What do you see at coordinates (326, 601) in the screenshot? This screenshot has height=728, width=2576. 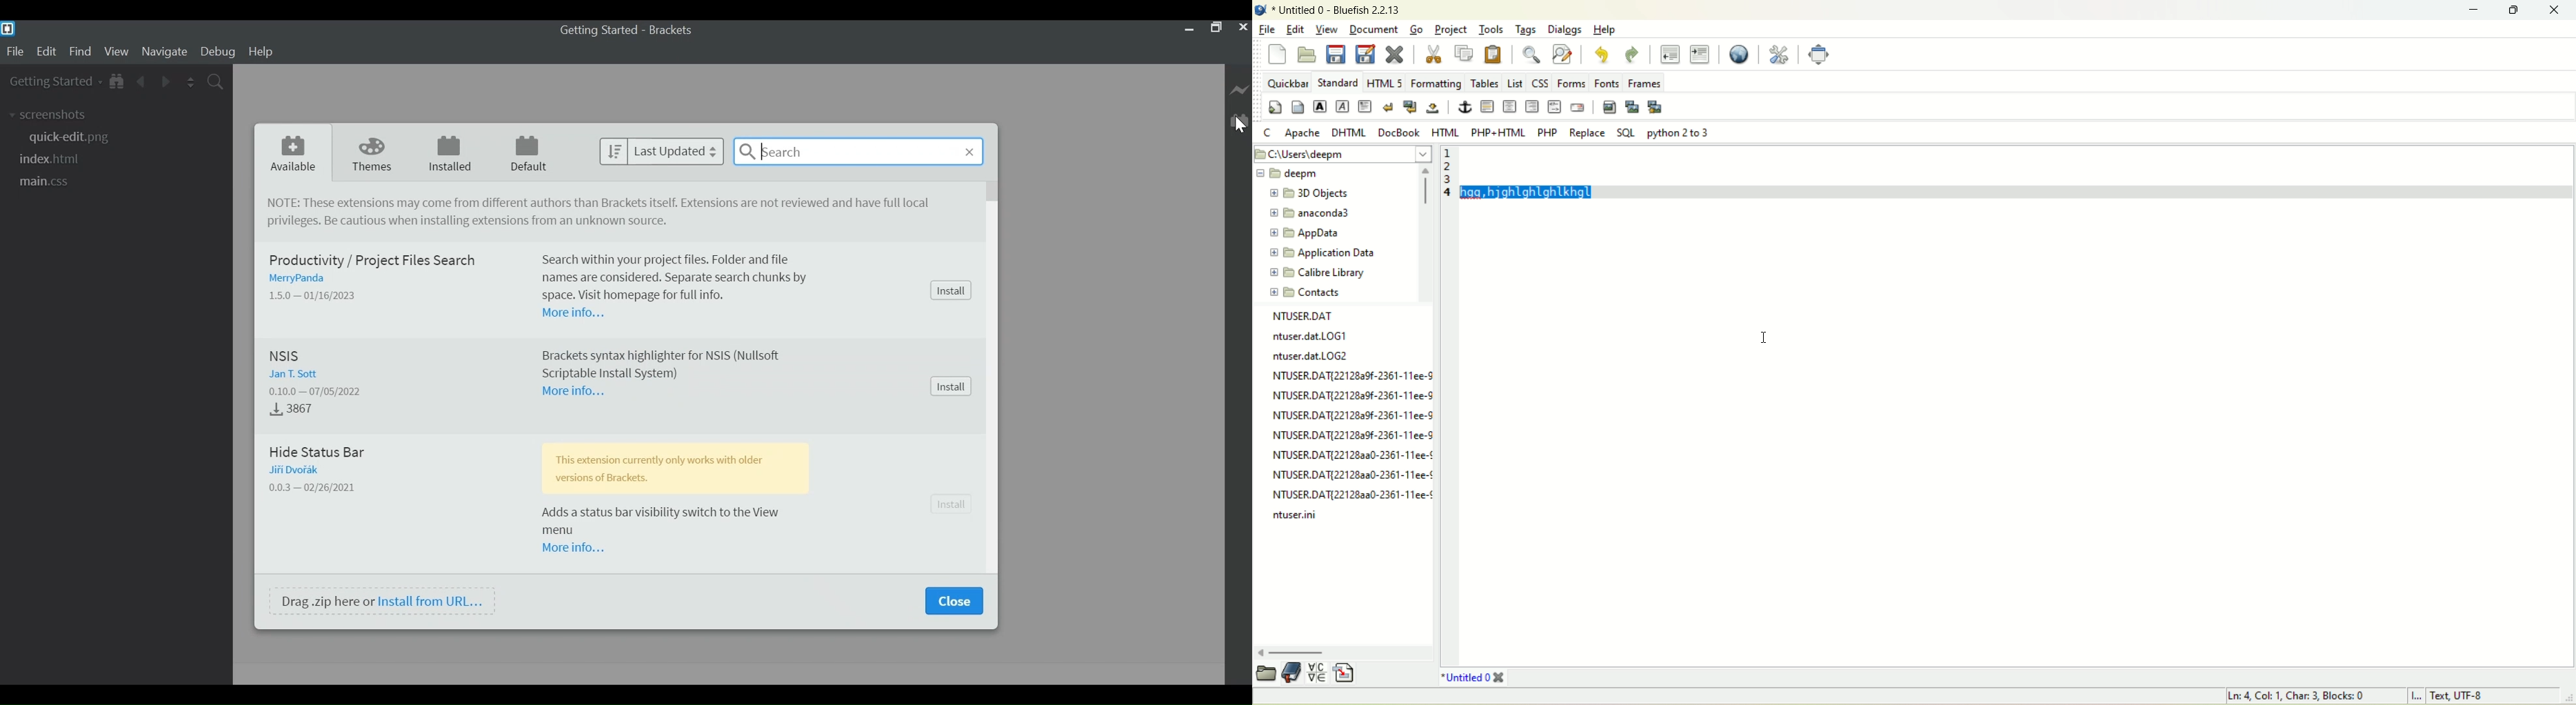 I see `Drag .zip here or` at bounding box center [326, 601].